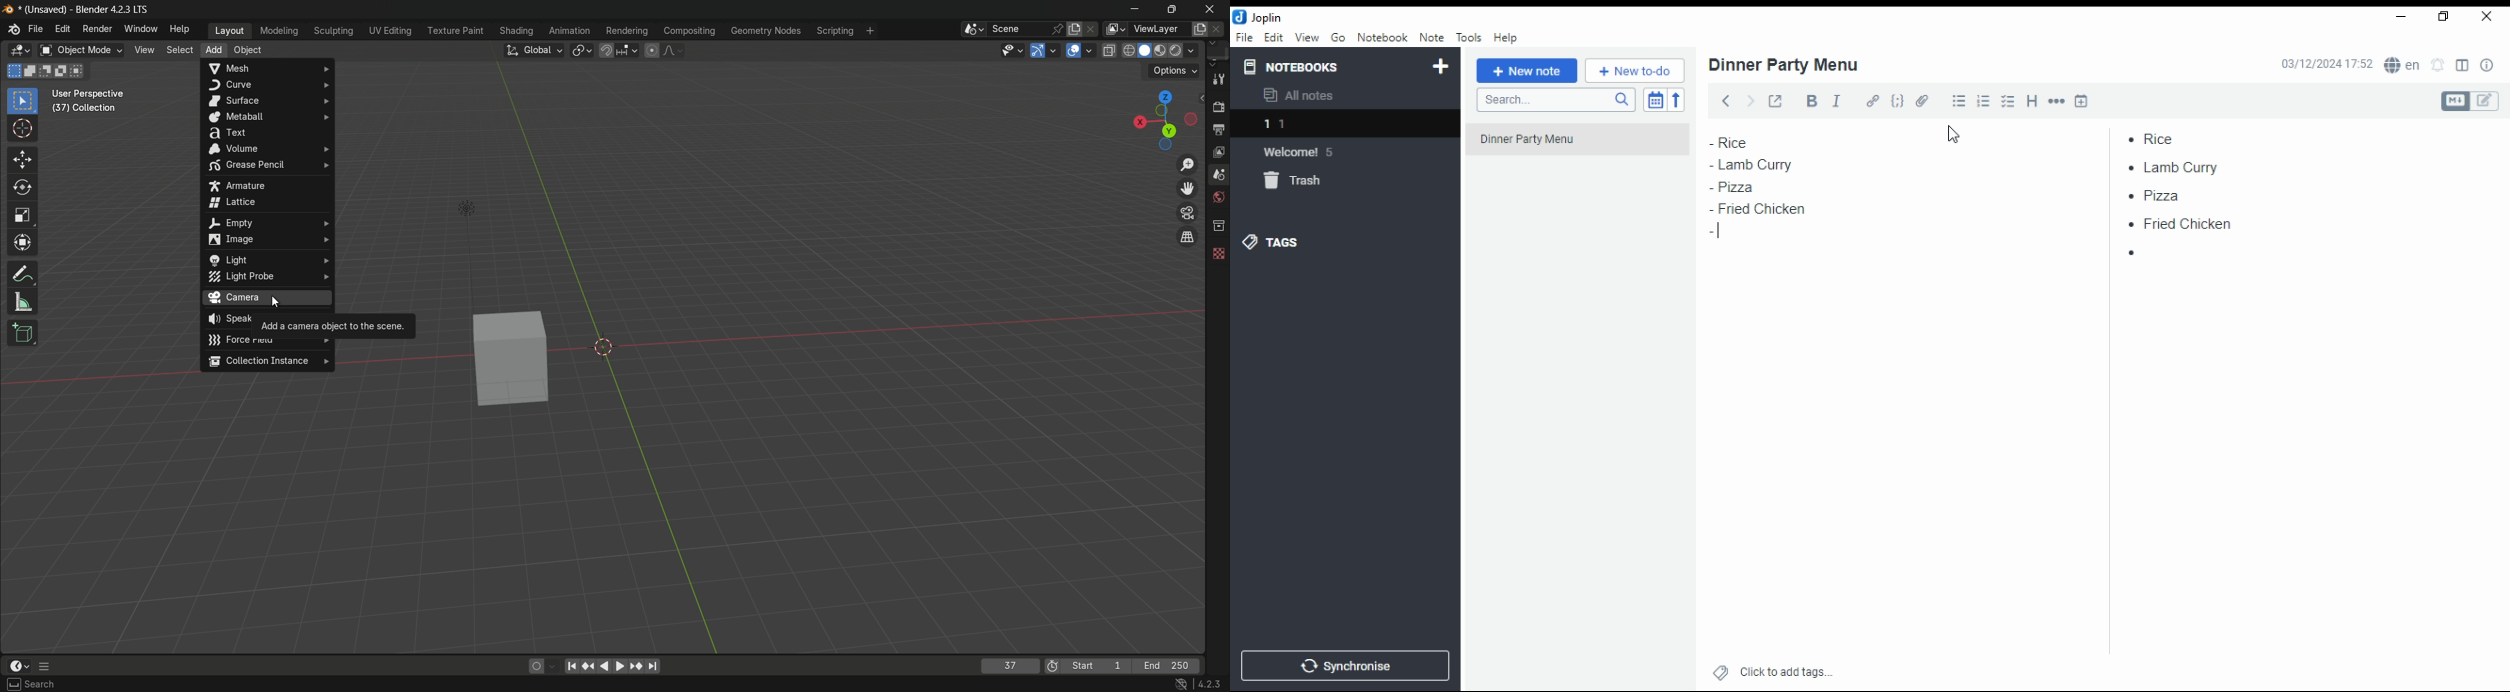  I want to click on wireframe, so click(1129, 50).